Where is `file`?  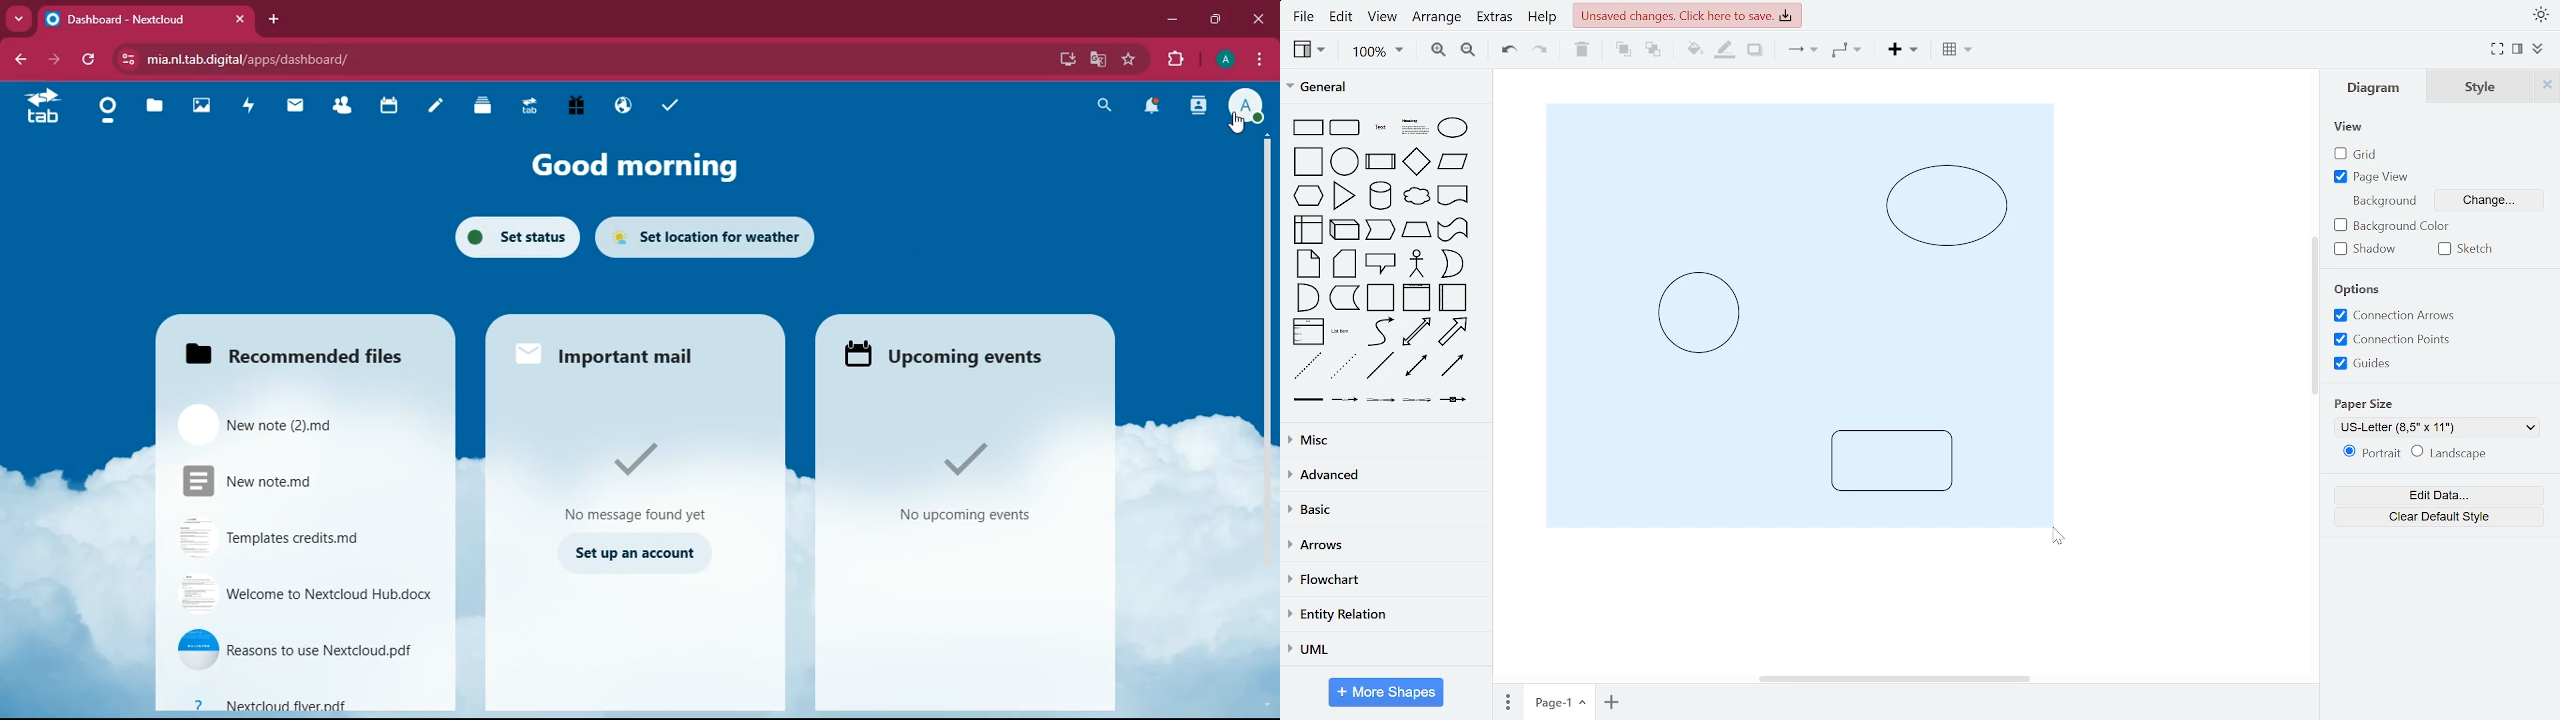
file is located at coordinates (1304, 16).